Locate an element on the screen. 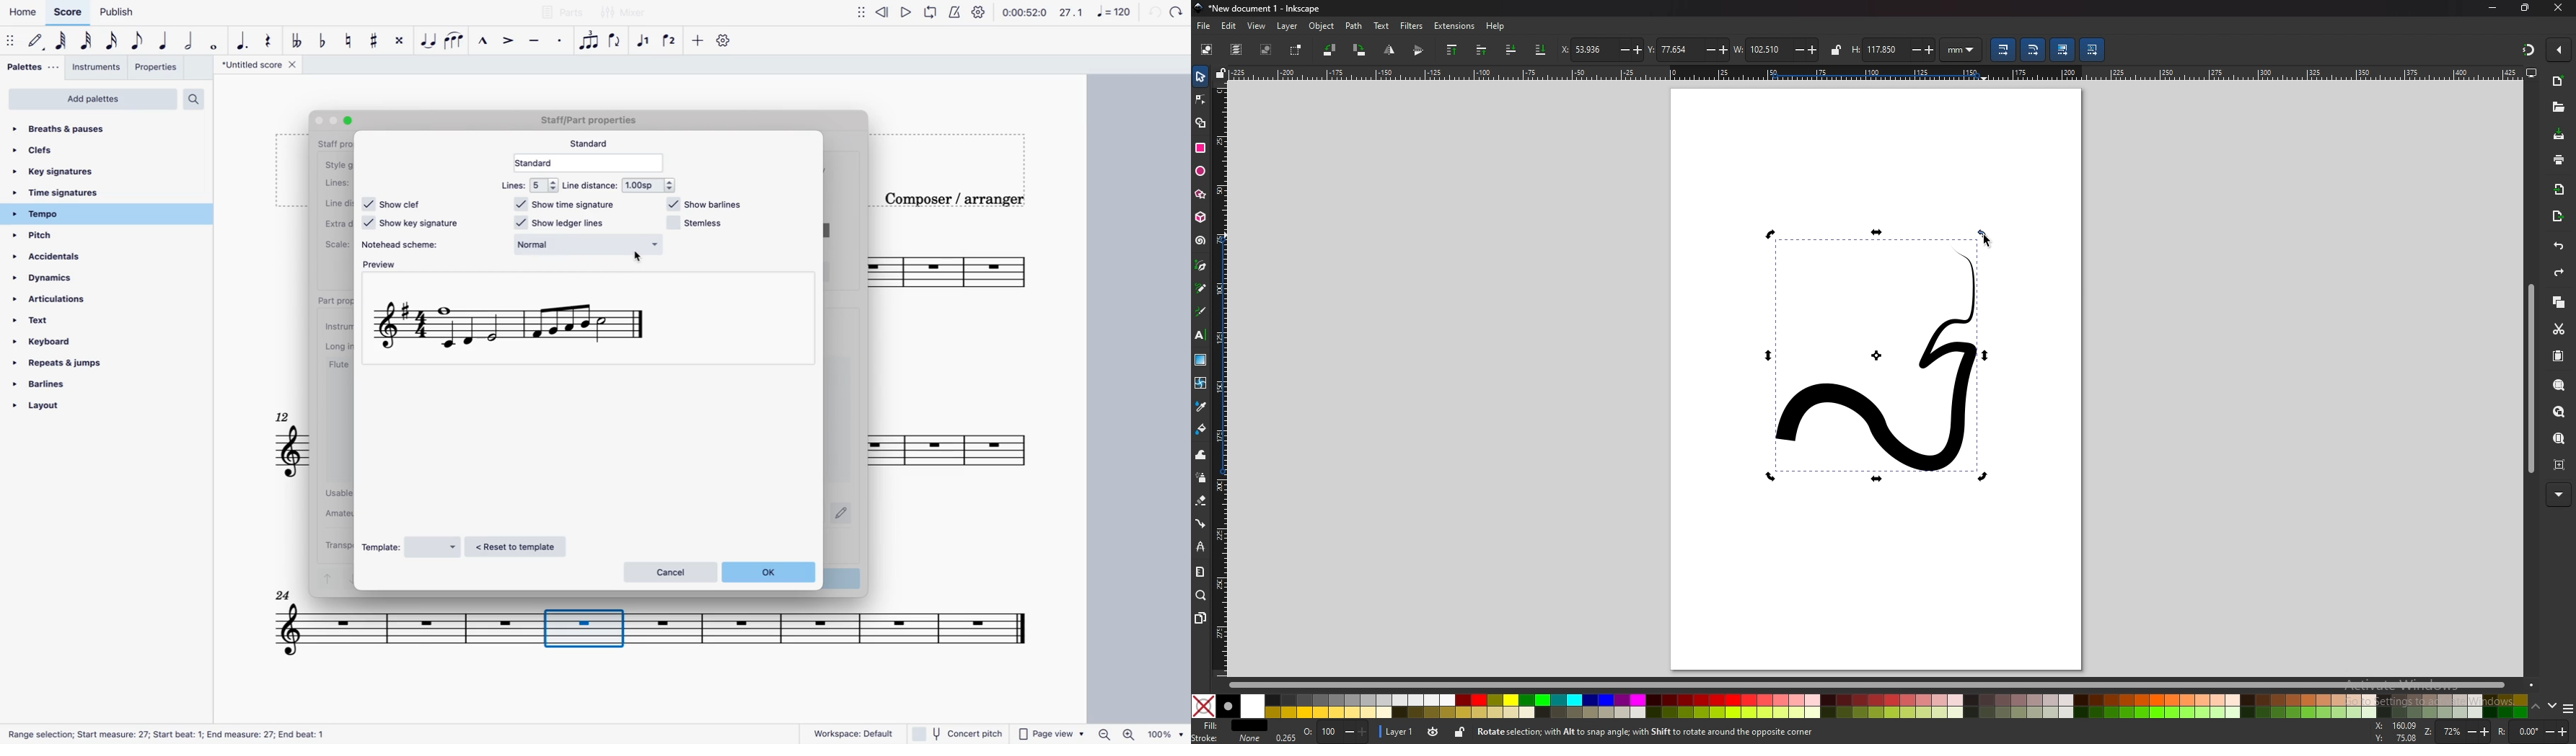 The width and height of the screenshot is (2576, 756). scroll bar is located at coordinates (2531, 378).